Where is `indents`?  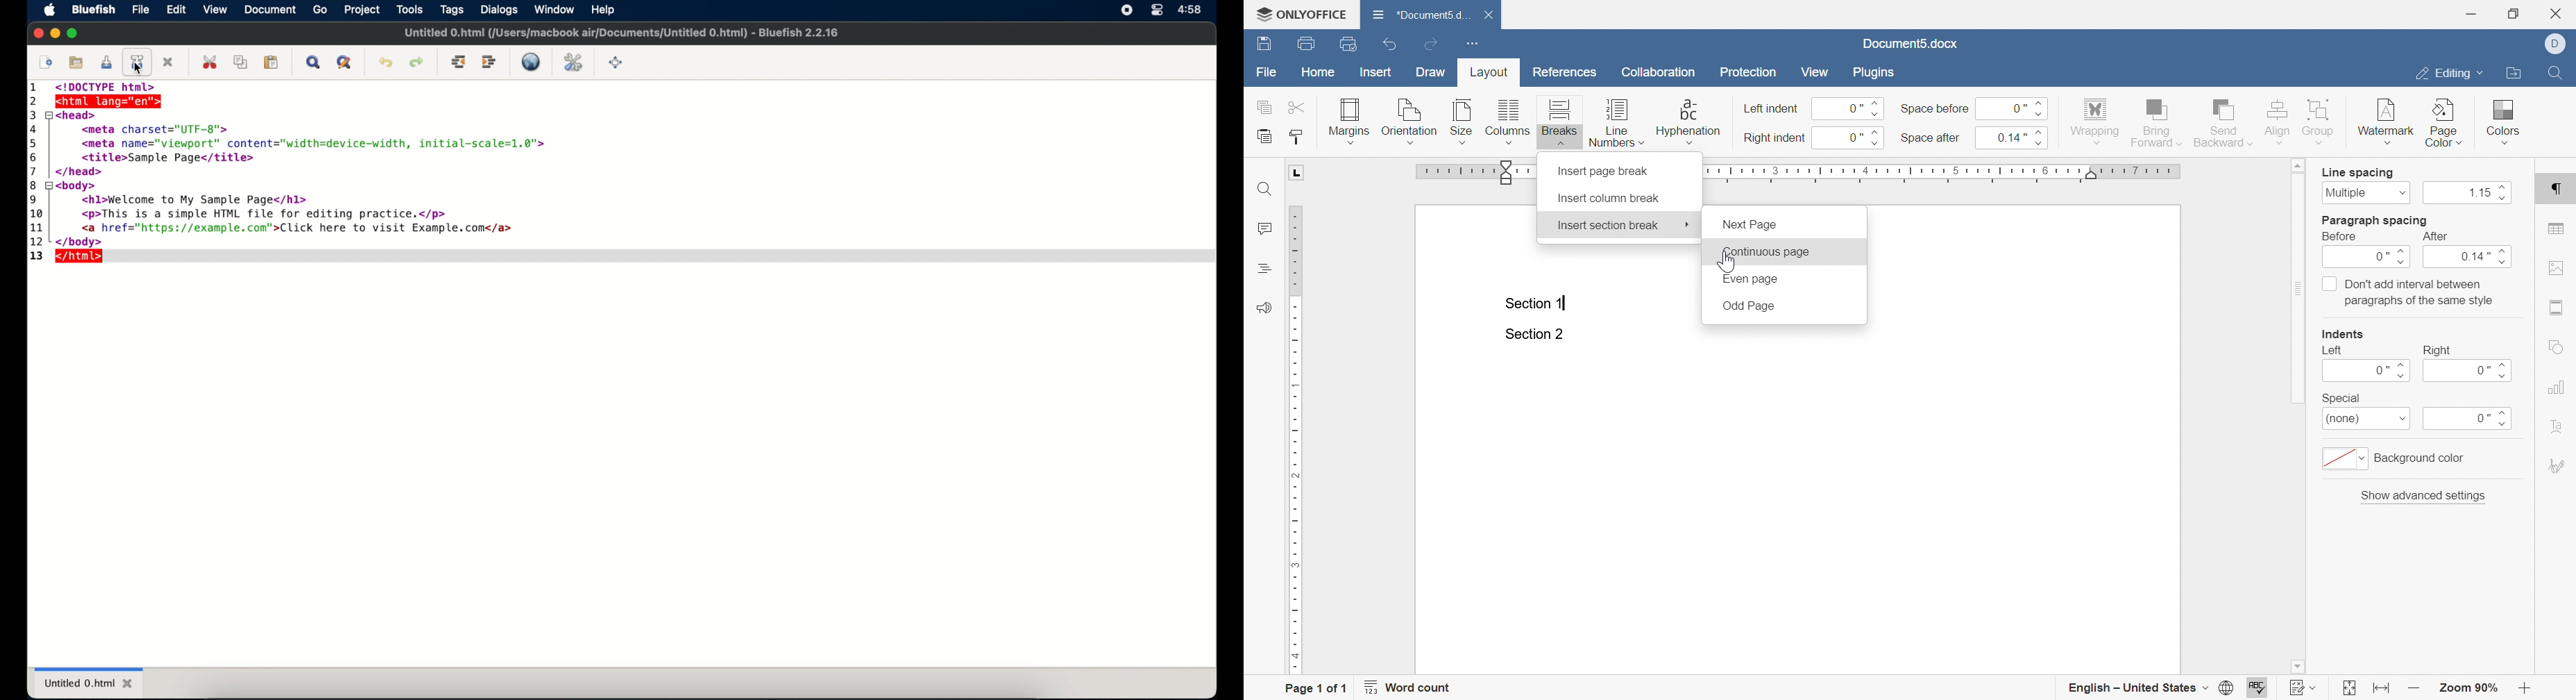
indents is located at coordinates (2345, 334).